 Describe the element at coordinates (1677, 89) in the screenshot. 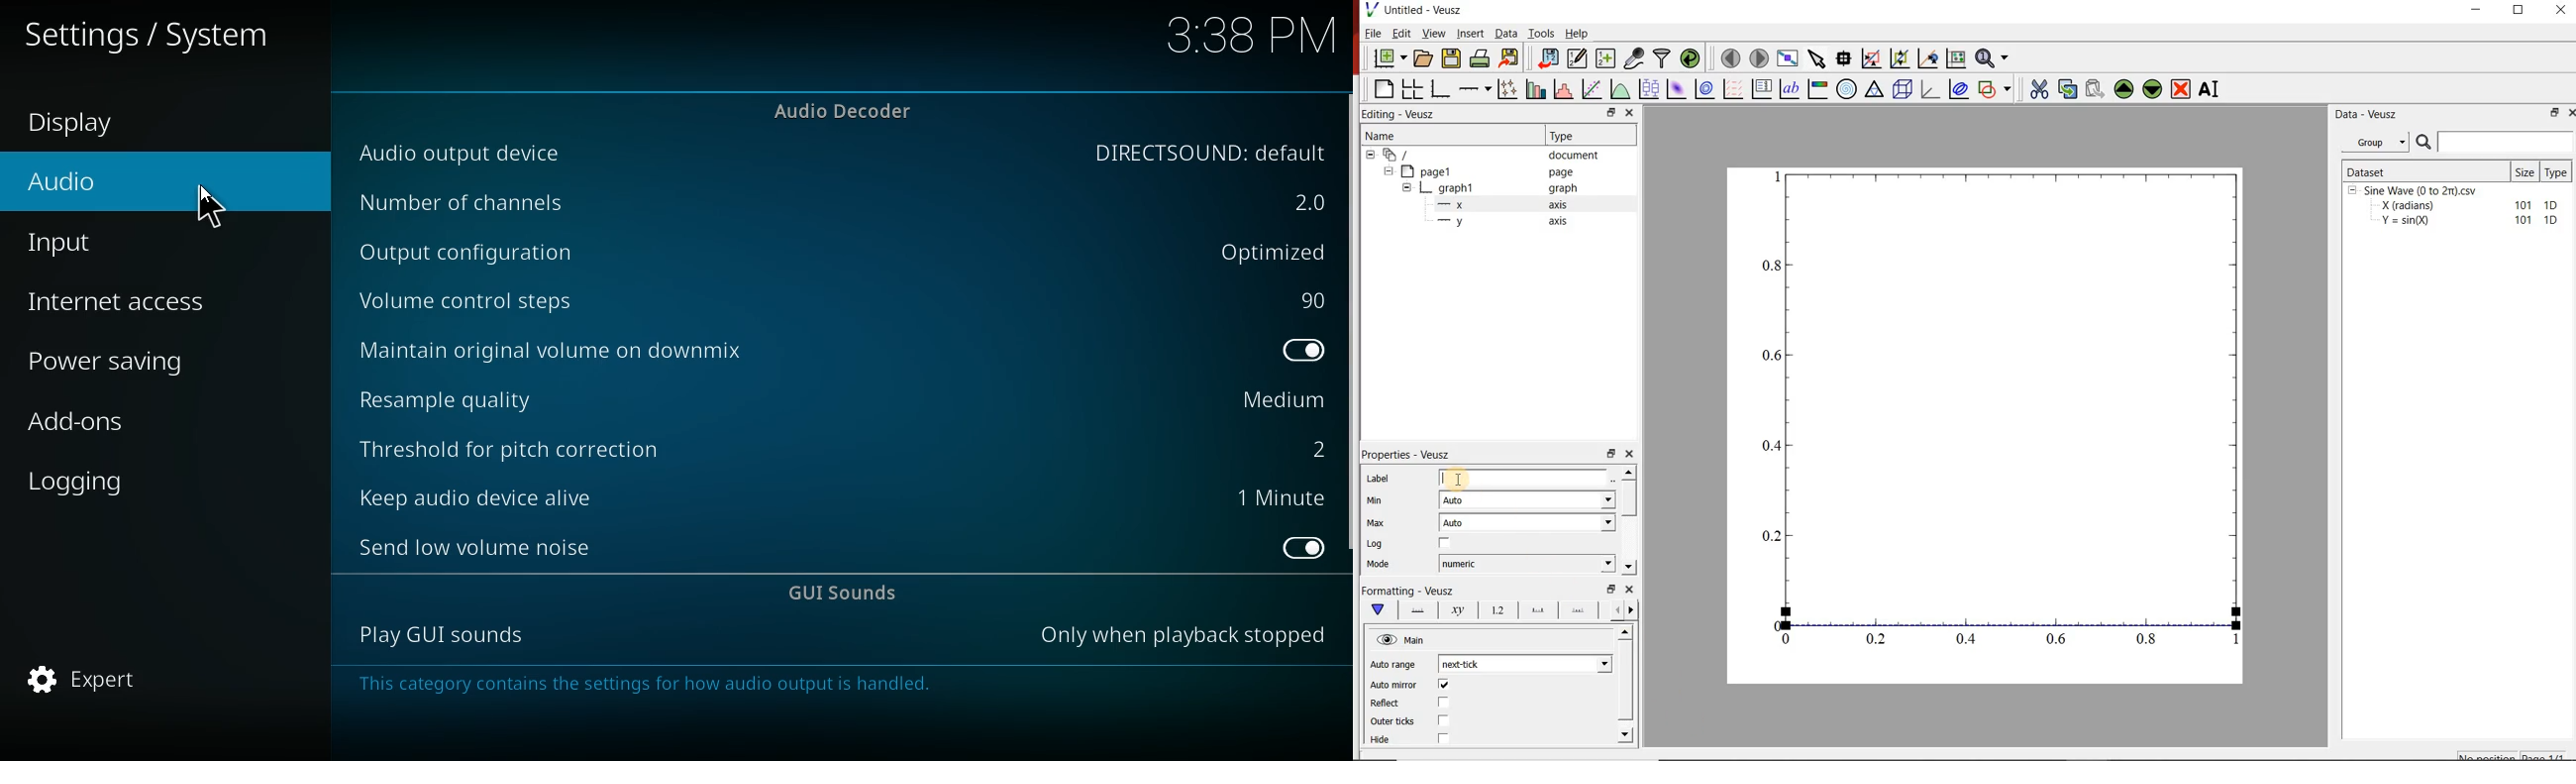

I see `plot 2d dataset as image` at that location.